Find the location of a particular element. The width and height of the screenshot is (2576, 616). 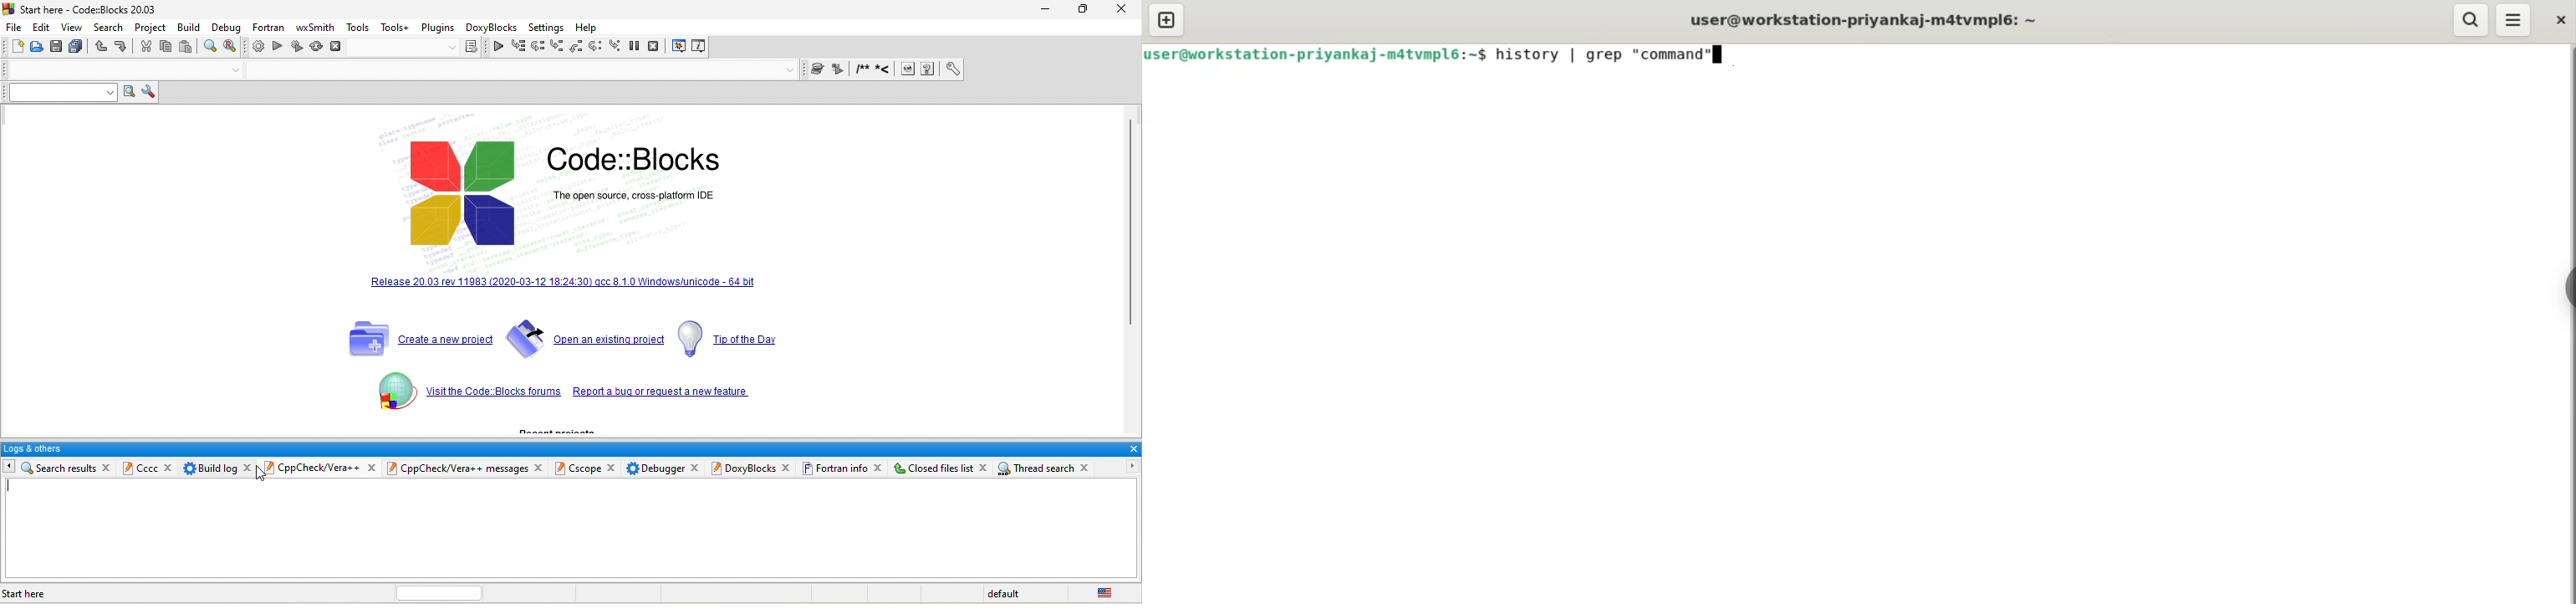

stop debugger is located at coordinates (655, 47).